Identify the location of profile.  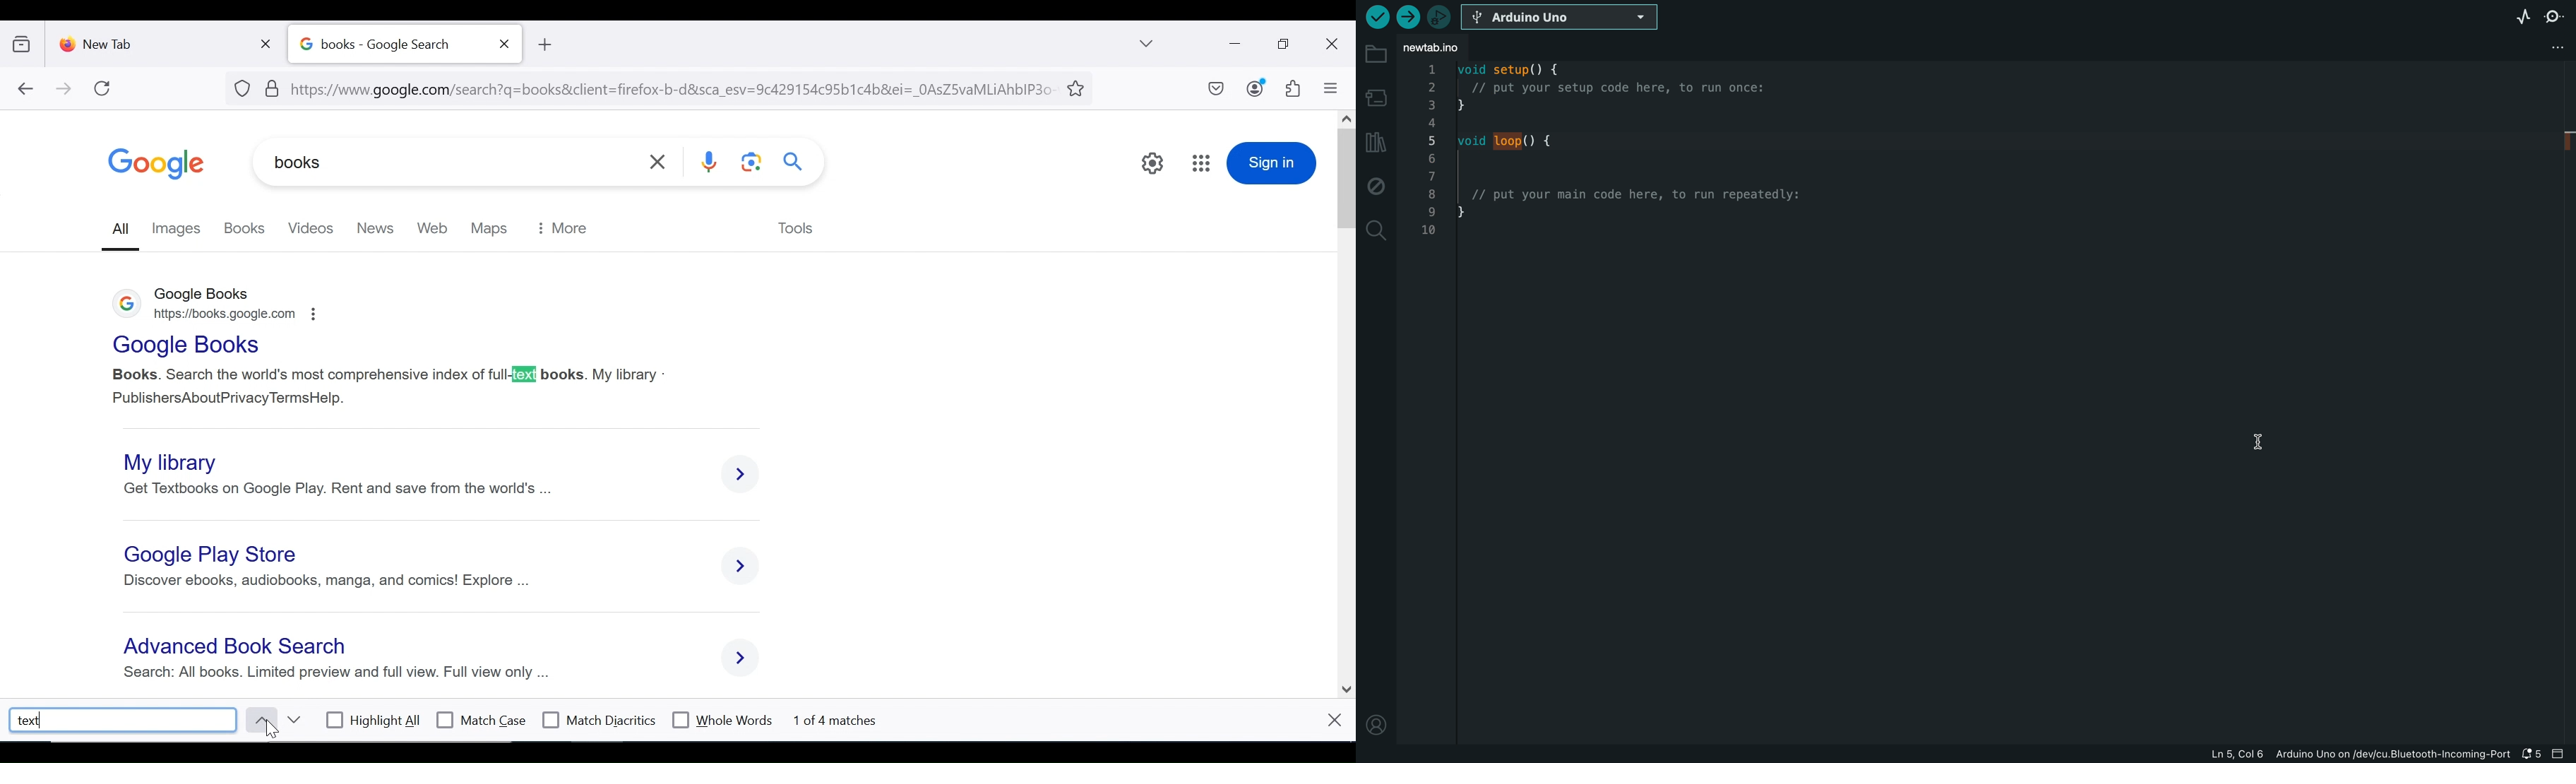
(1372, 720).